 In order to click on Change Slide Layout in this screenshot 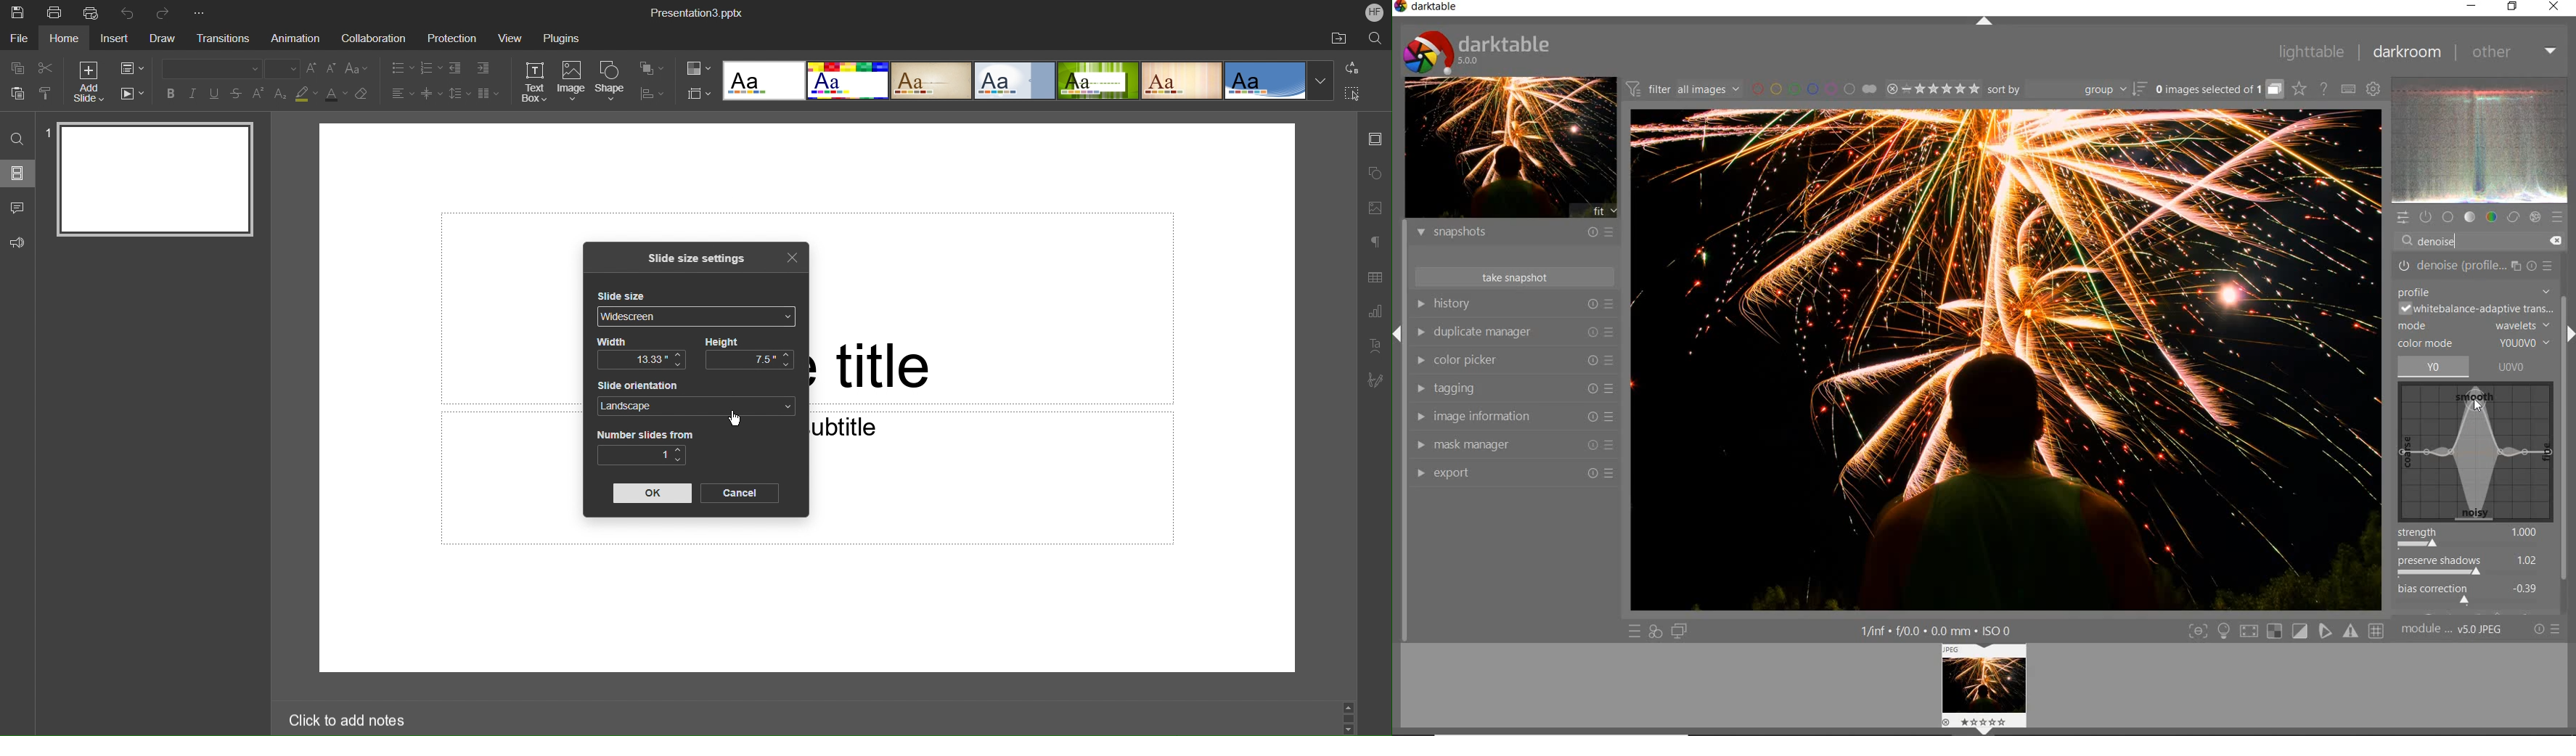, I will do `click(134, 68)`.